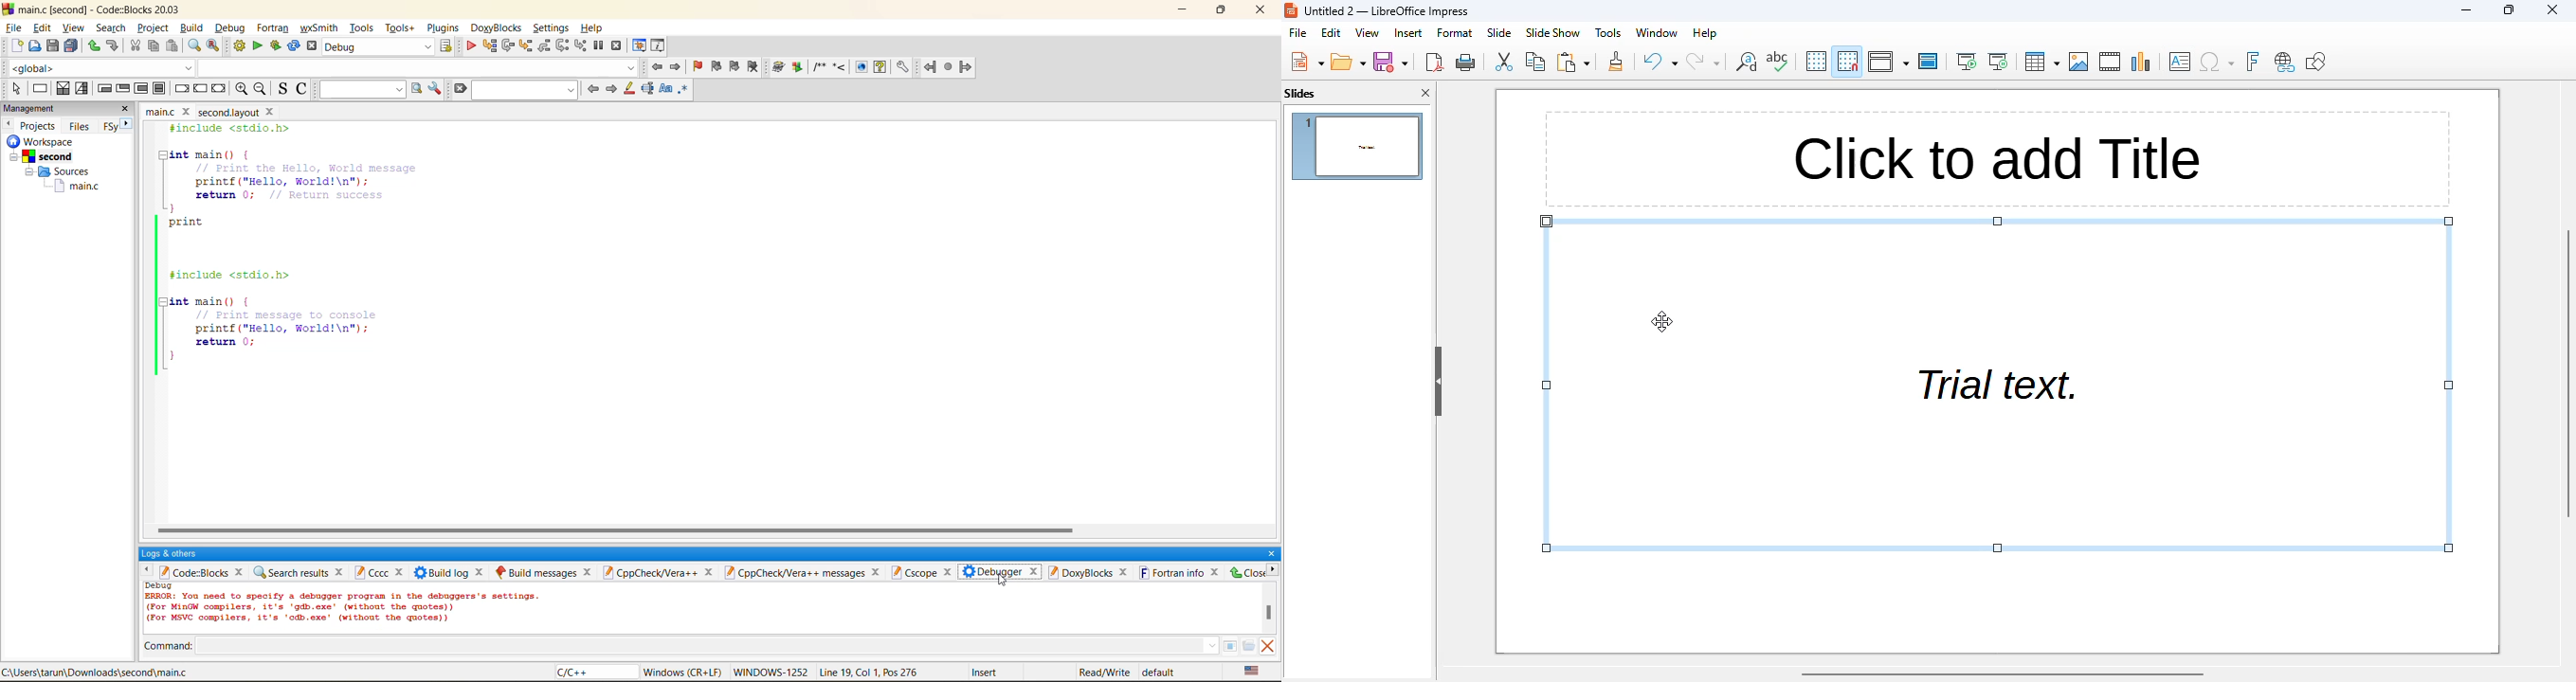 Image resolution: width=2576 pixels, height=700 pixels. Describe the element at coordinates (277, 46) in the screenshot. I see `build and run` at that location.